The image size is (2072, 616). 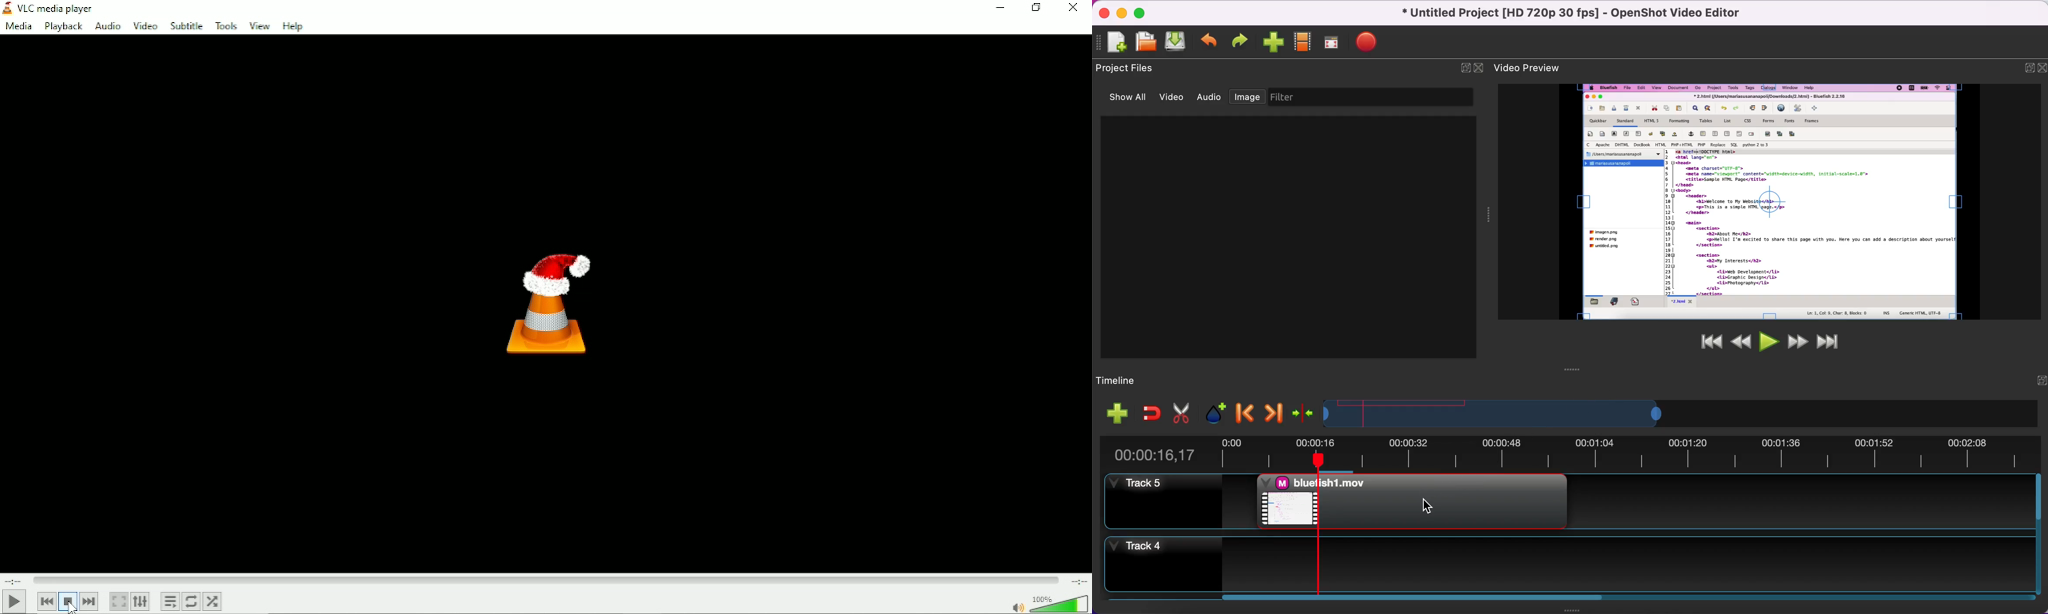 I want to click on close, so click(x=1106, y=14).